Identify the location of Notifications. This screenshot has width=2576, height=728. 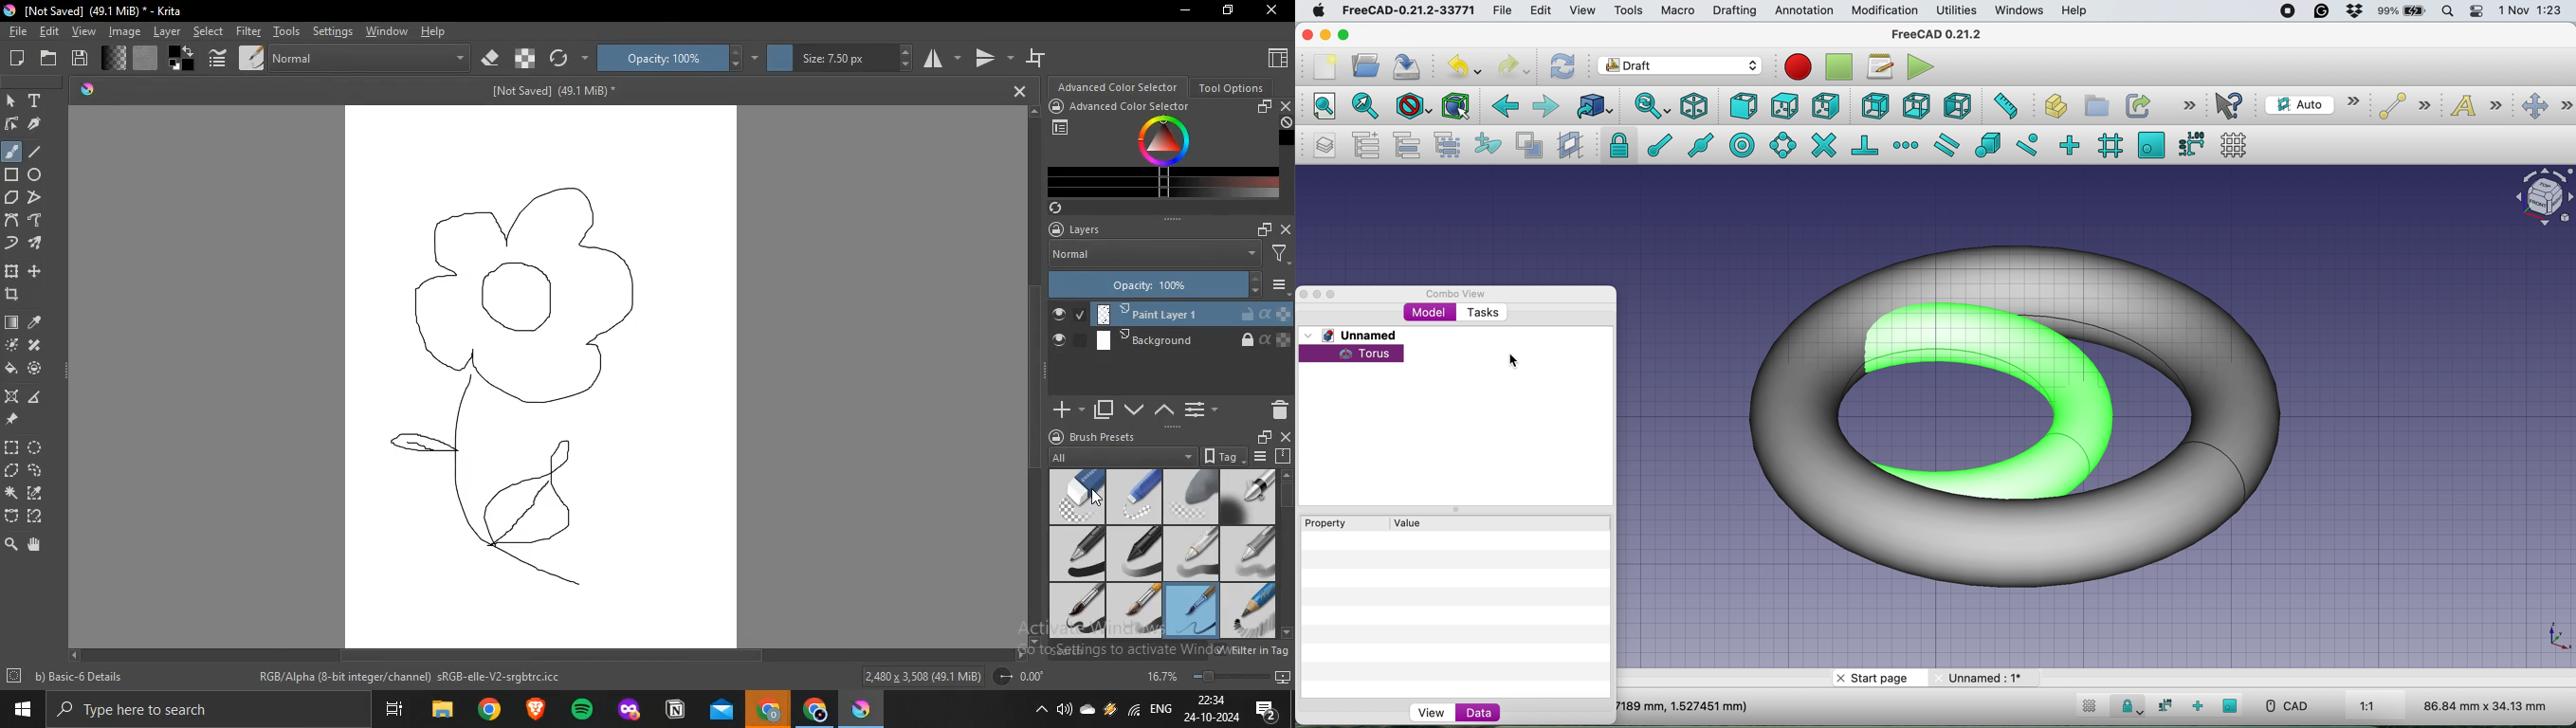
(1267, 708).